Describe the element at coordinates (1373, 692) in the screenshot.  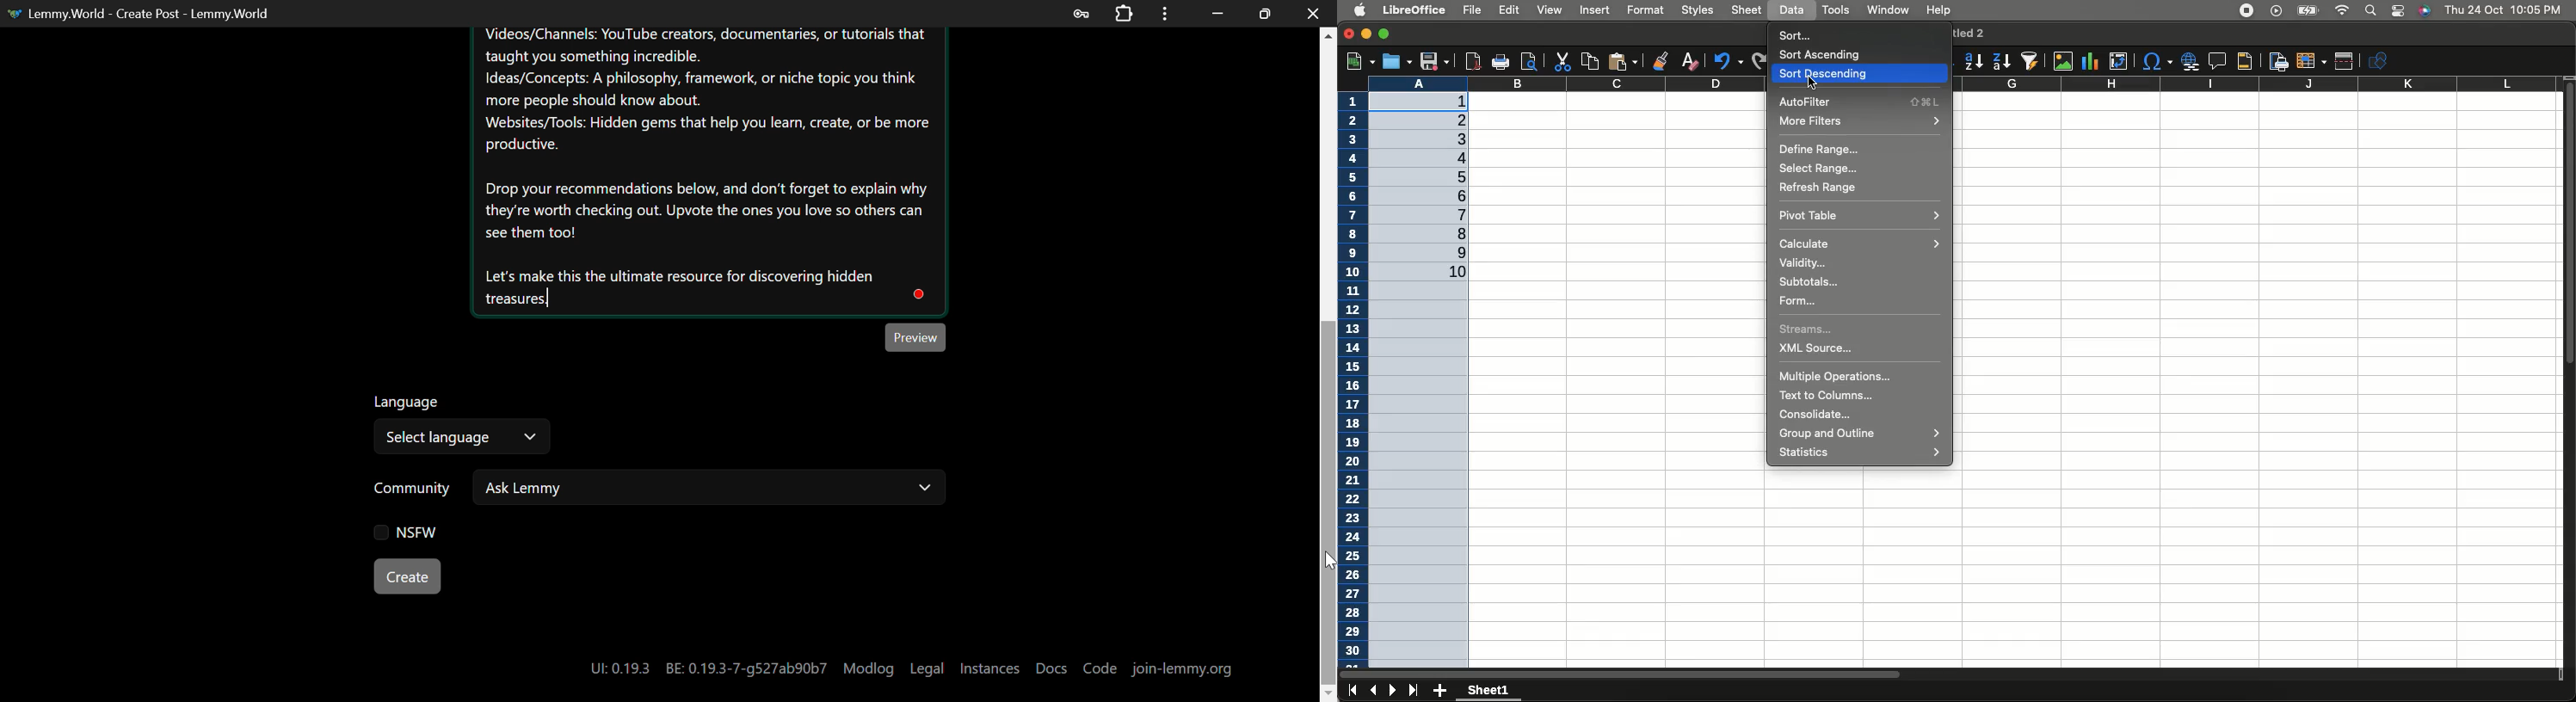
I see `Previous sheet` at that location.